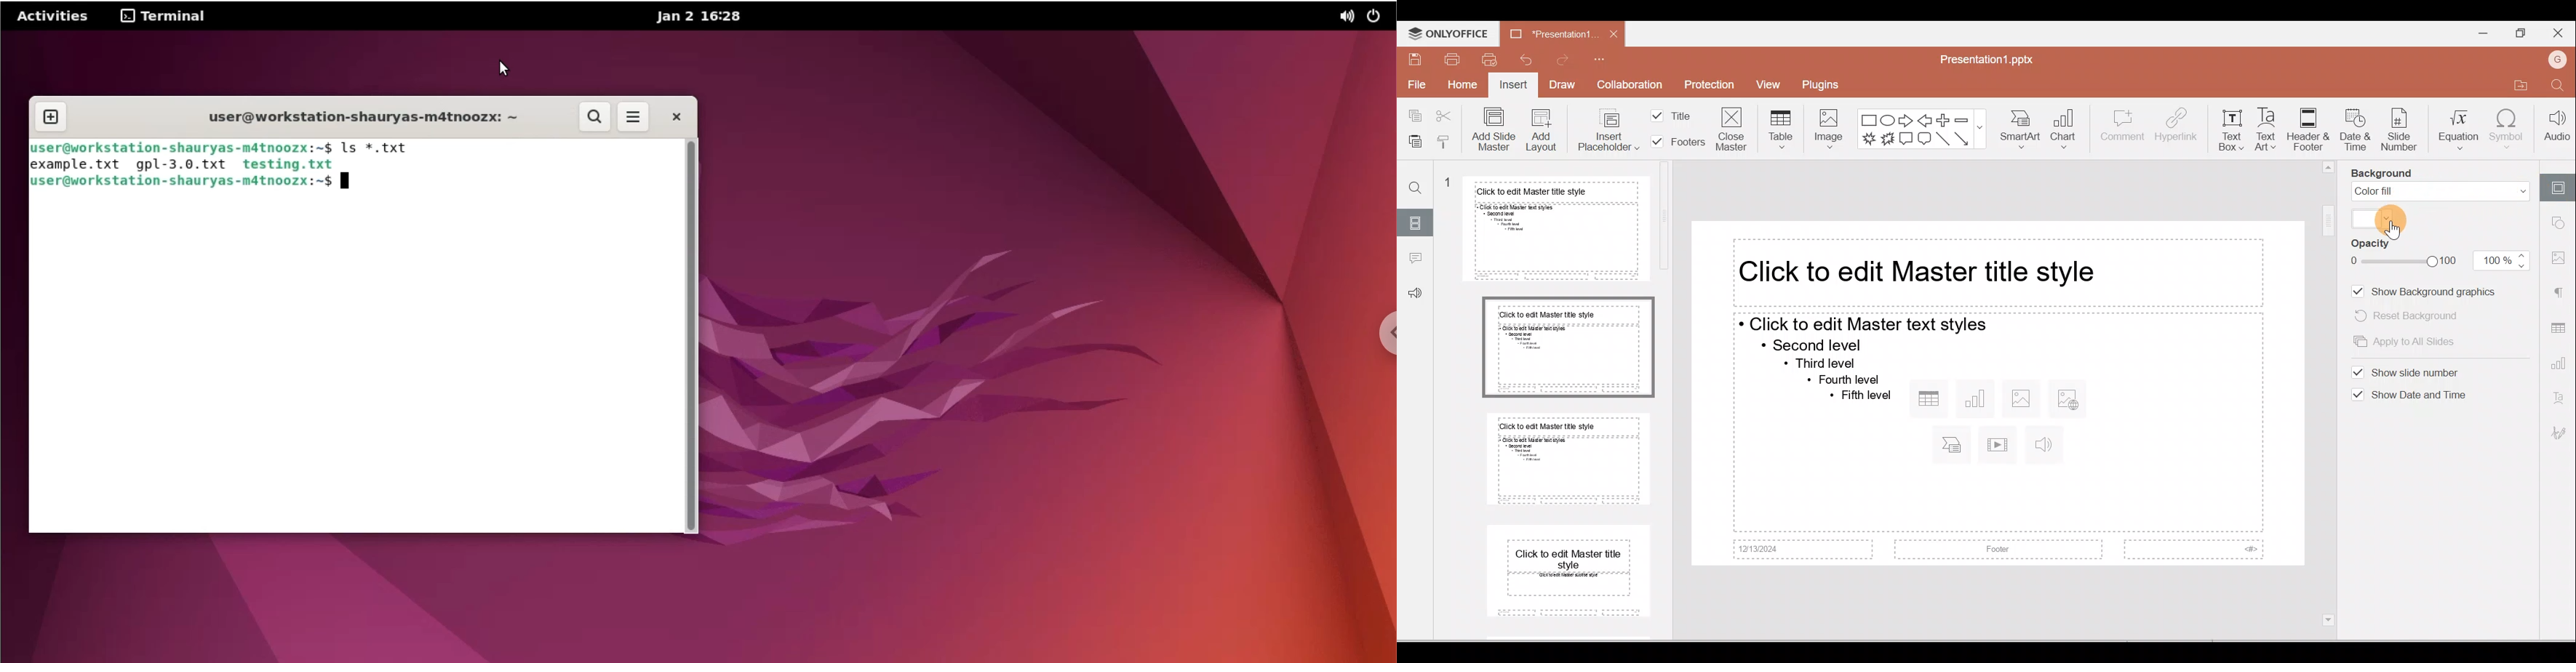 This screenshot has height=672, width=2576. Describe the element at coordinates (1770, 86) in the screenshot. I see `View` at that location.